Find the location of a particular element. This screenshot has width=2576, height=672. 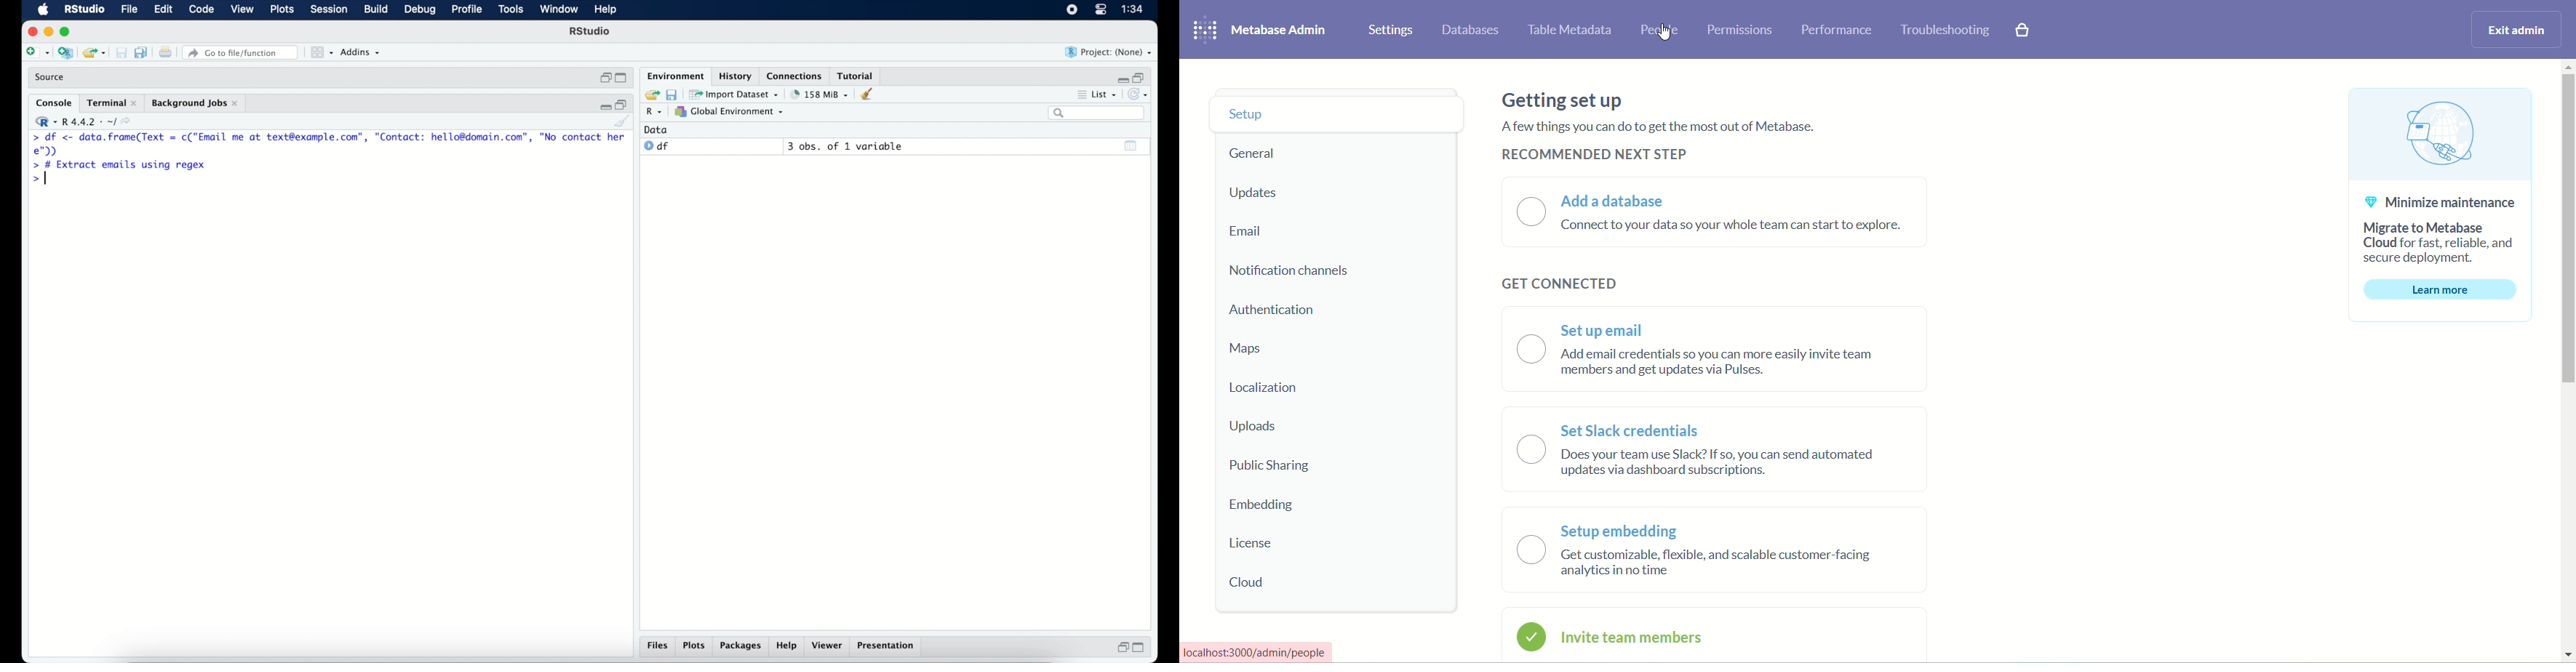

text is located at coordinates (1658, 127).